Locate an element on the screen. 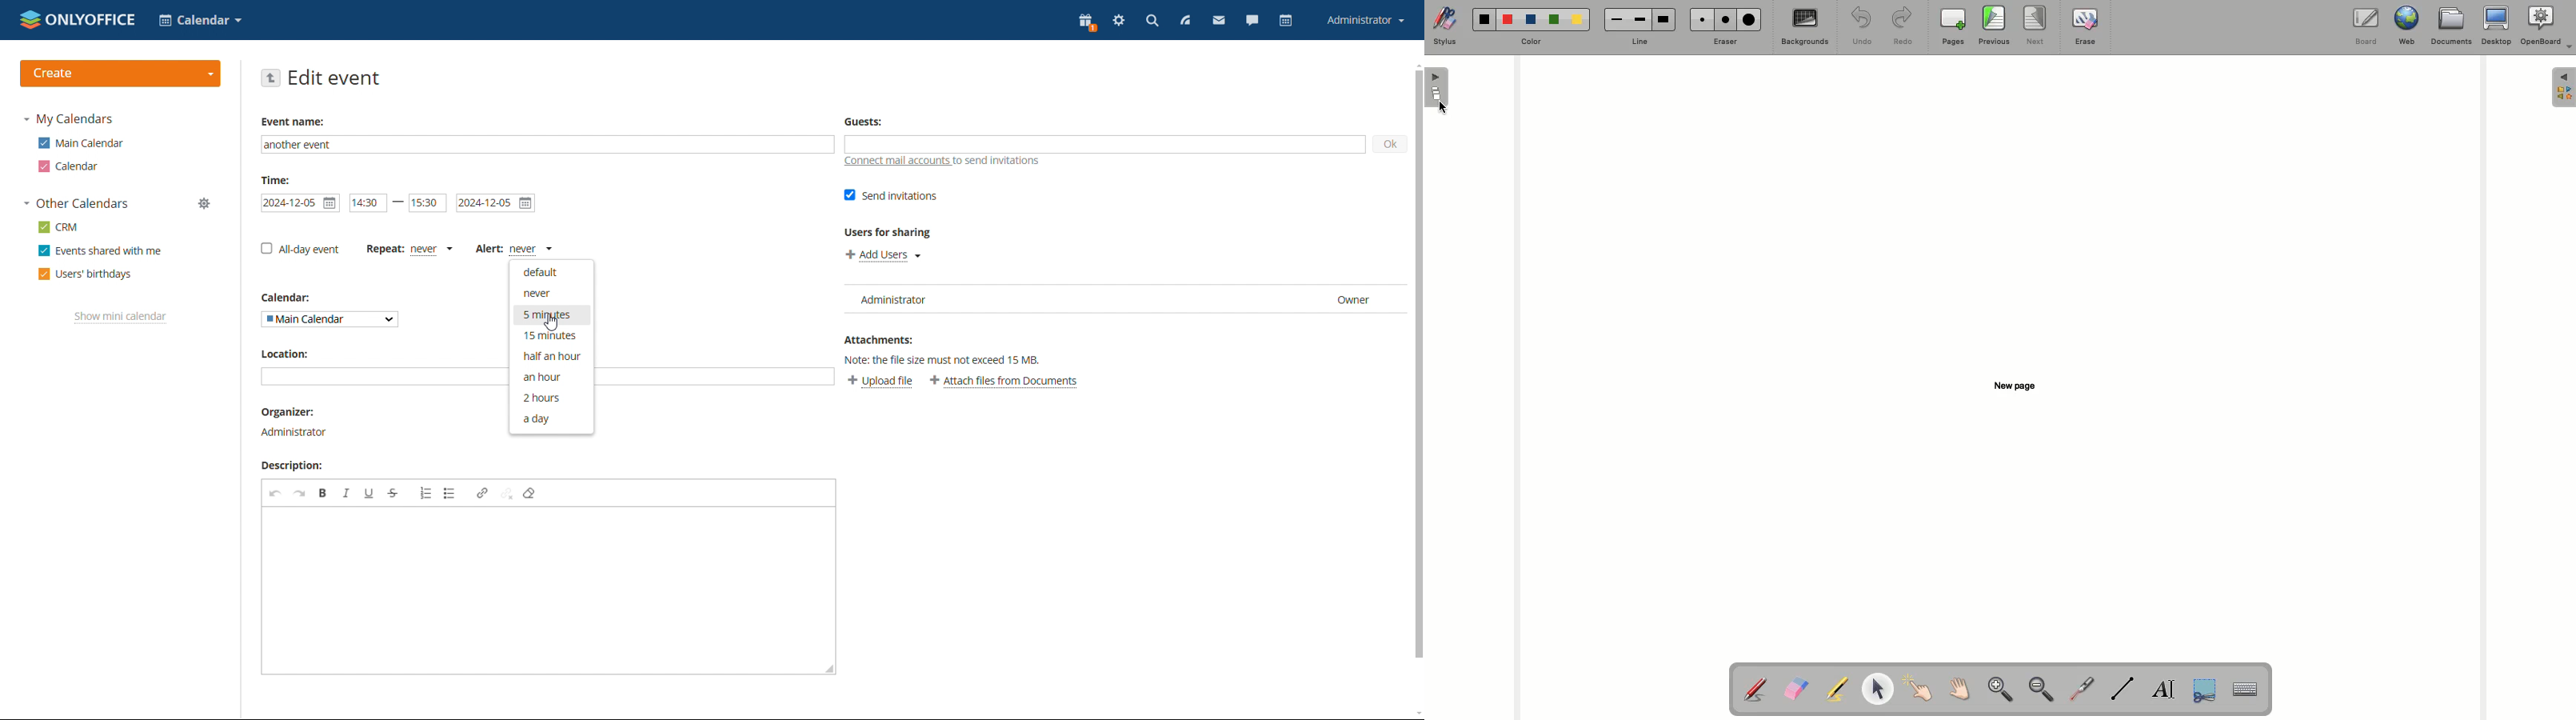  New page is located at coordinates (2015, 386).